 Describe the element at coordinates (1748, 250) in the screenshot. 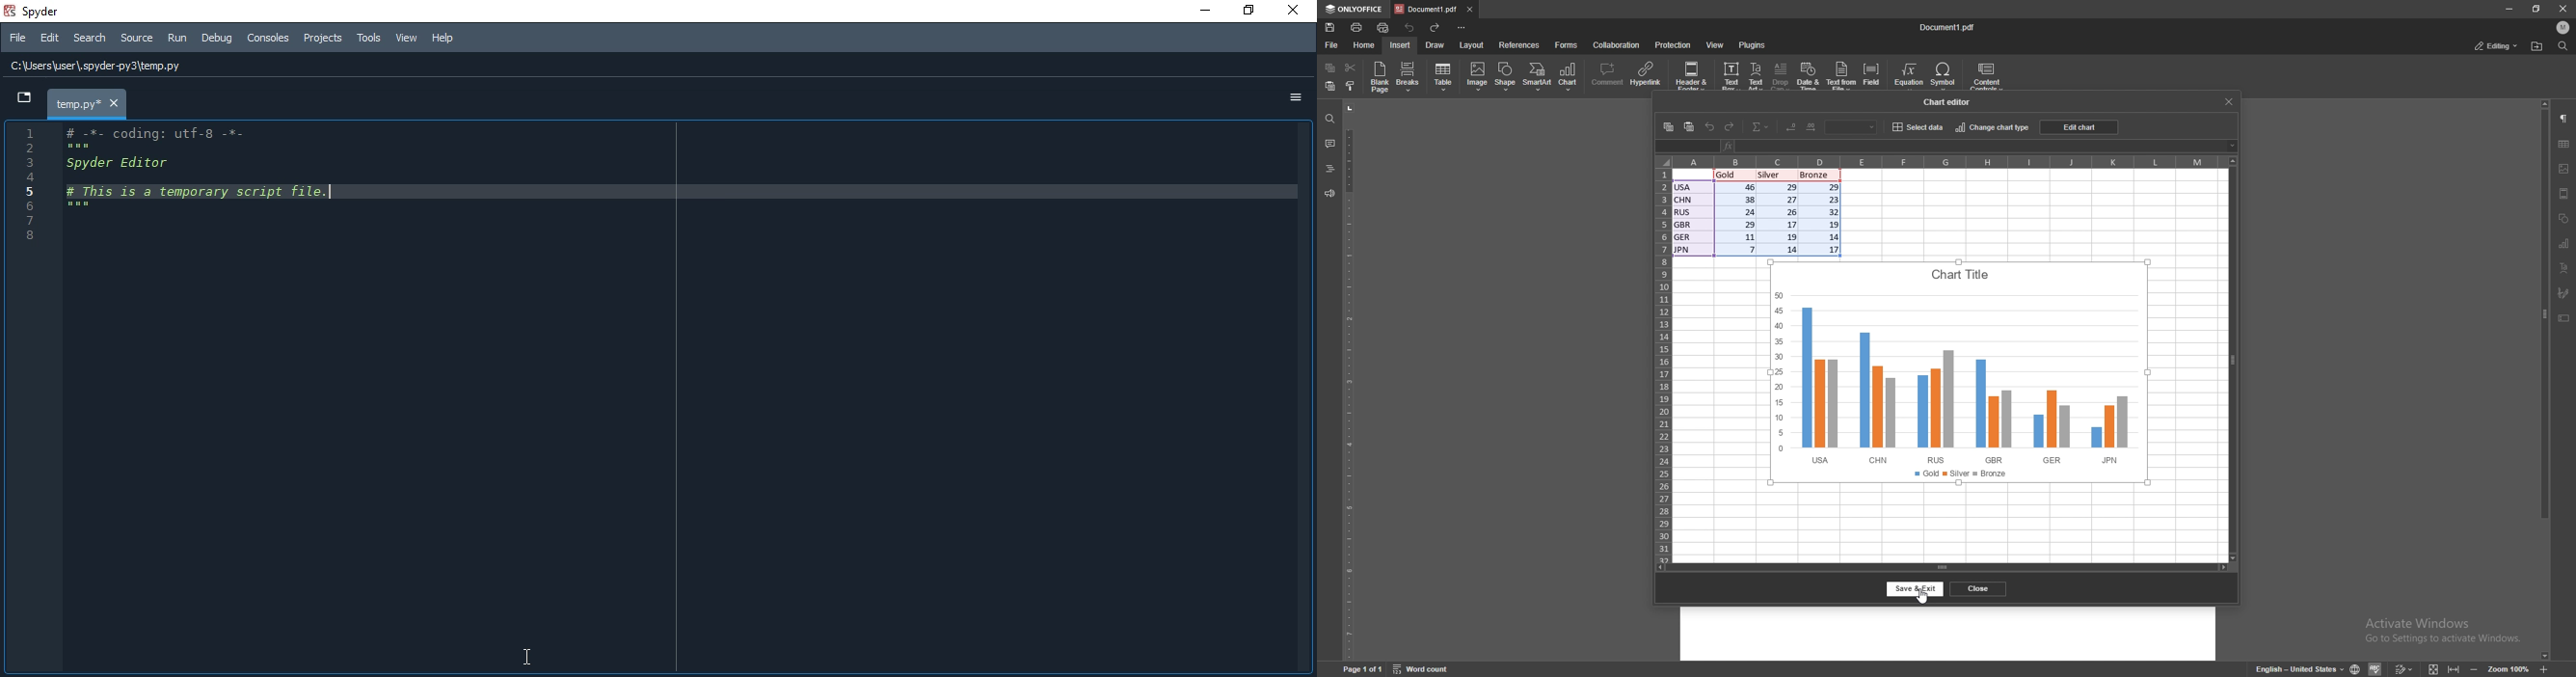

I see `7` at that location.